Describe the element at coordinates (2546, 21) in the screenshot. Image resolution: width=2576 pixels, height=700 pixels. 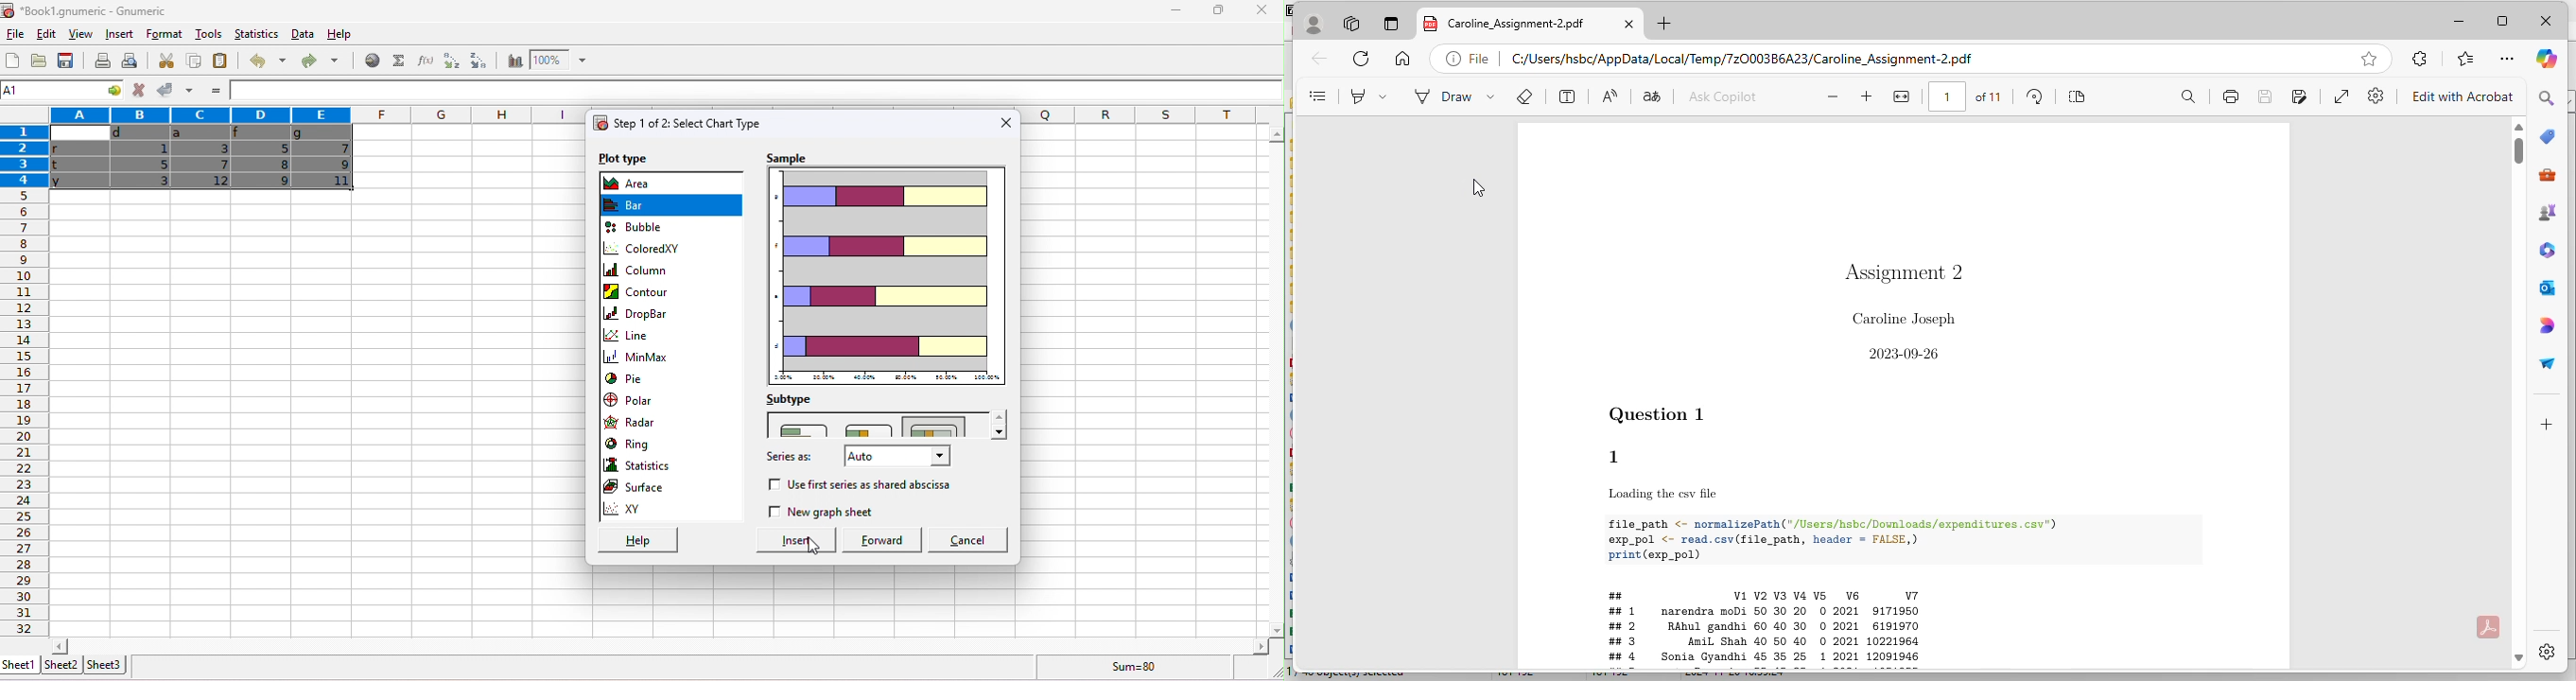
I see `close` at that location.